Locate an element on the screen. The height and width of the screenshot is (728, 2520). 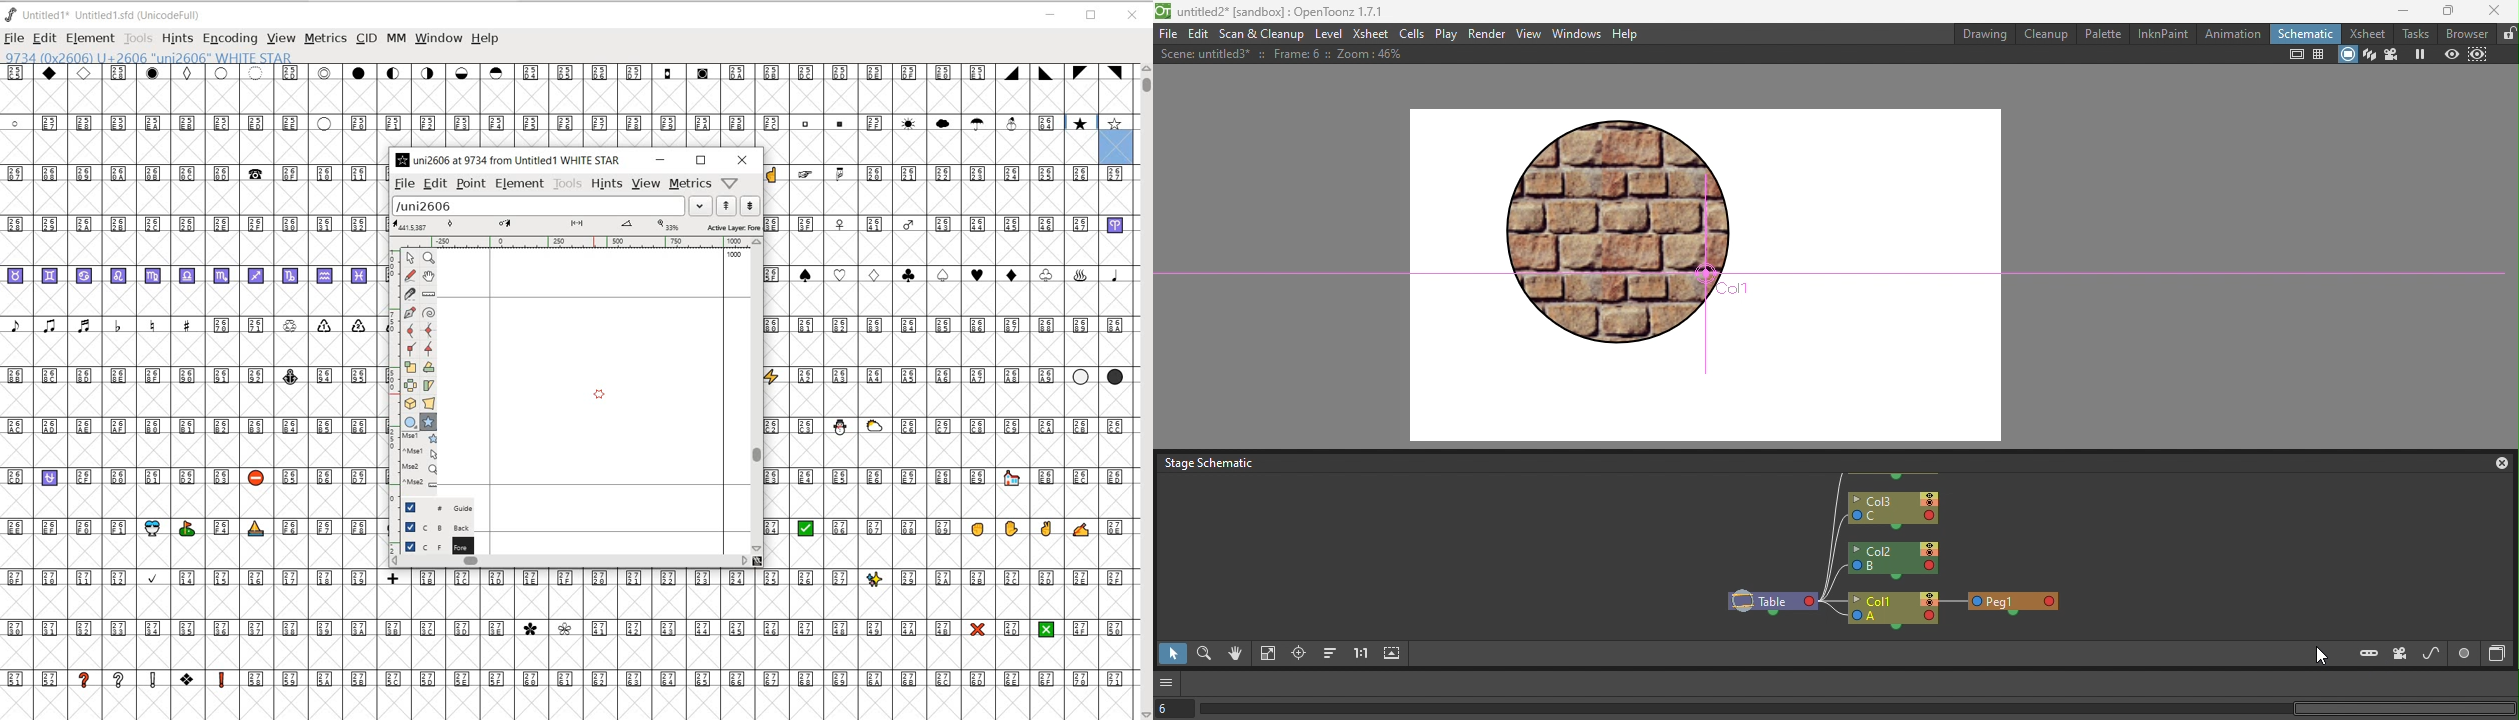
GLYPHY CHARACTERS & NUMBERS is located at coordinates (190, 434).